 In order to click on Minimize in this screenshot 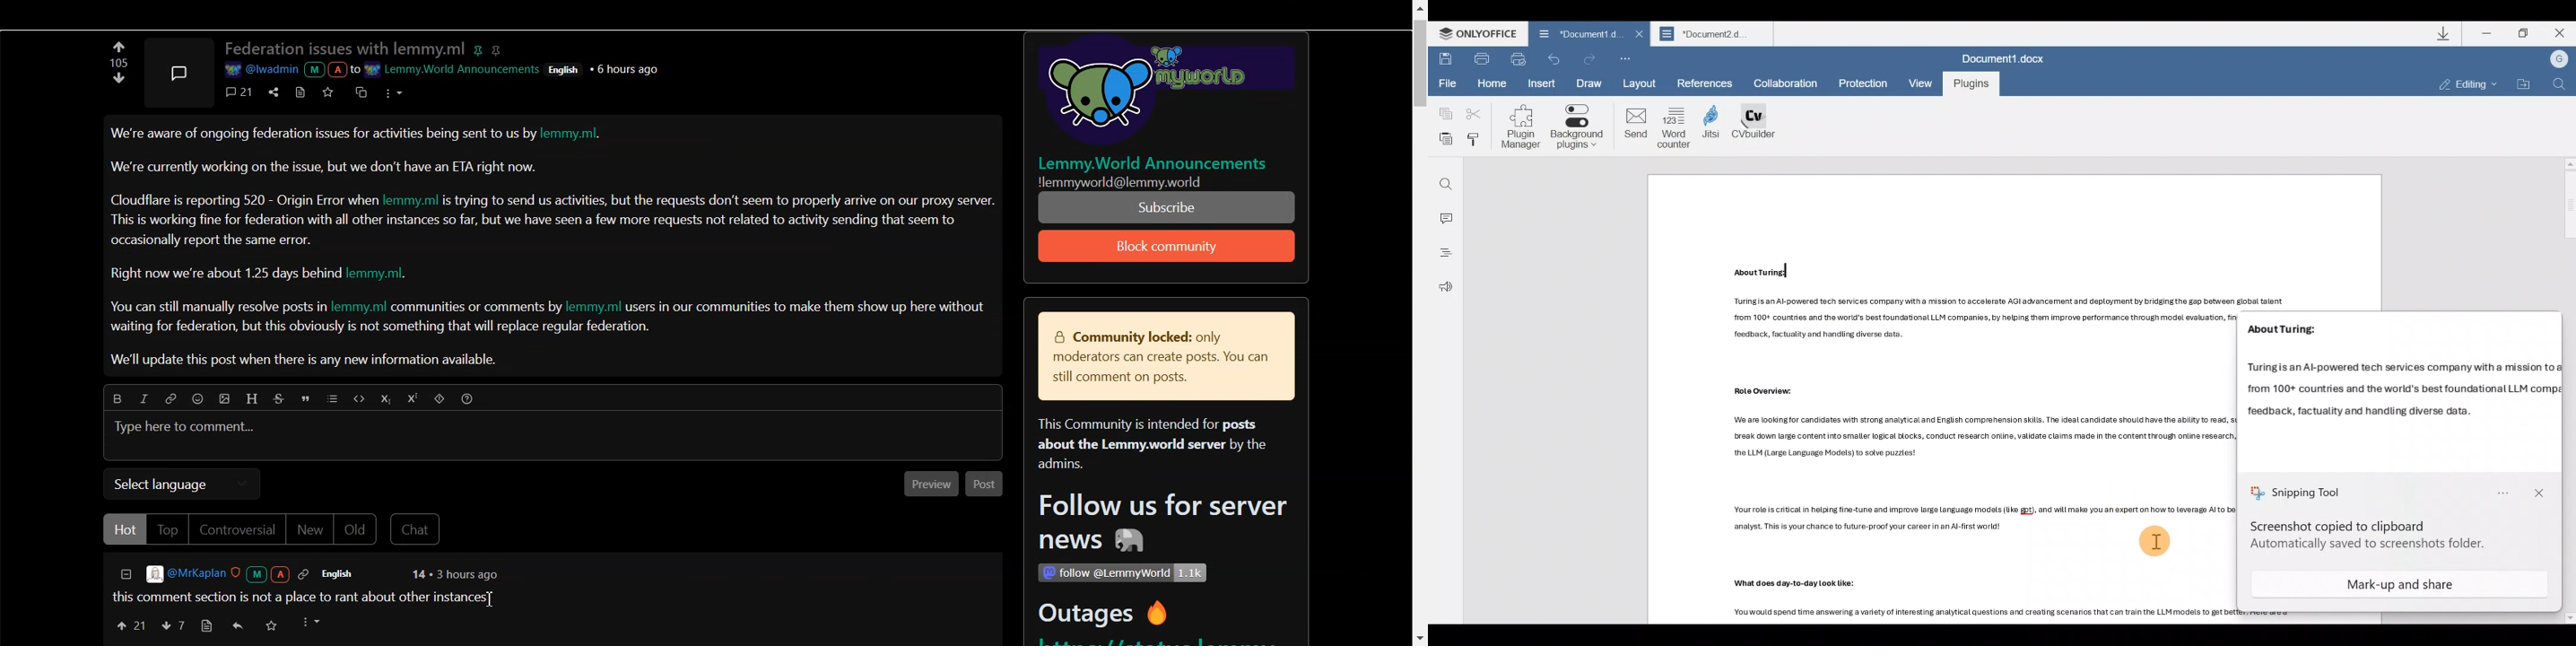, I will do `click(2486, 36)`.